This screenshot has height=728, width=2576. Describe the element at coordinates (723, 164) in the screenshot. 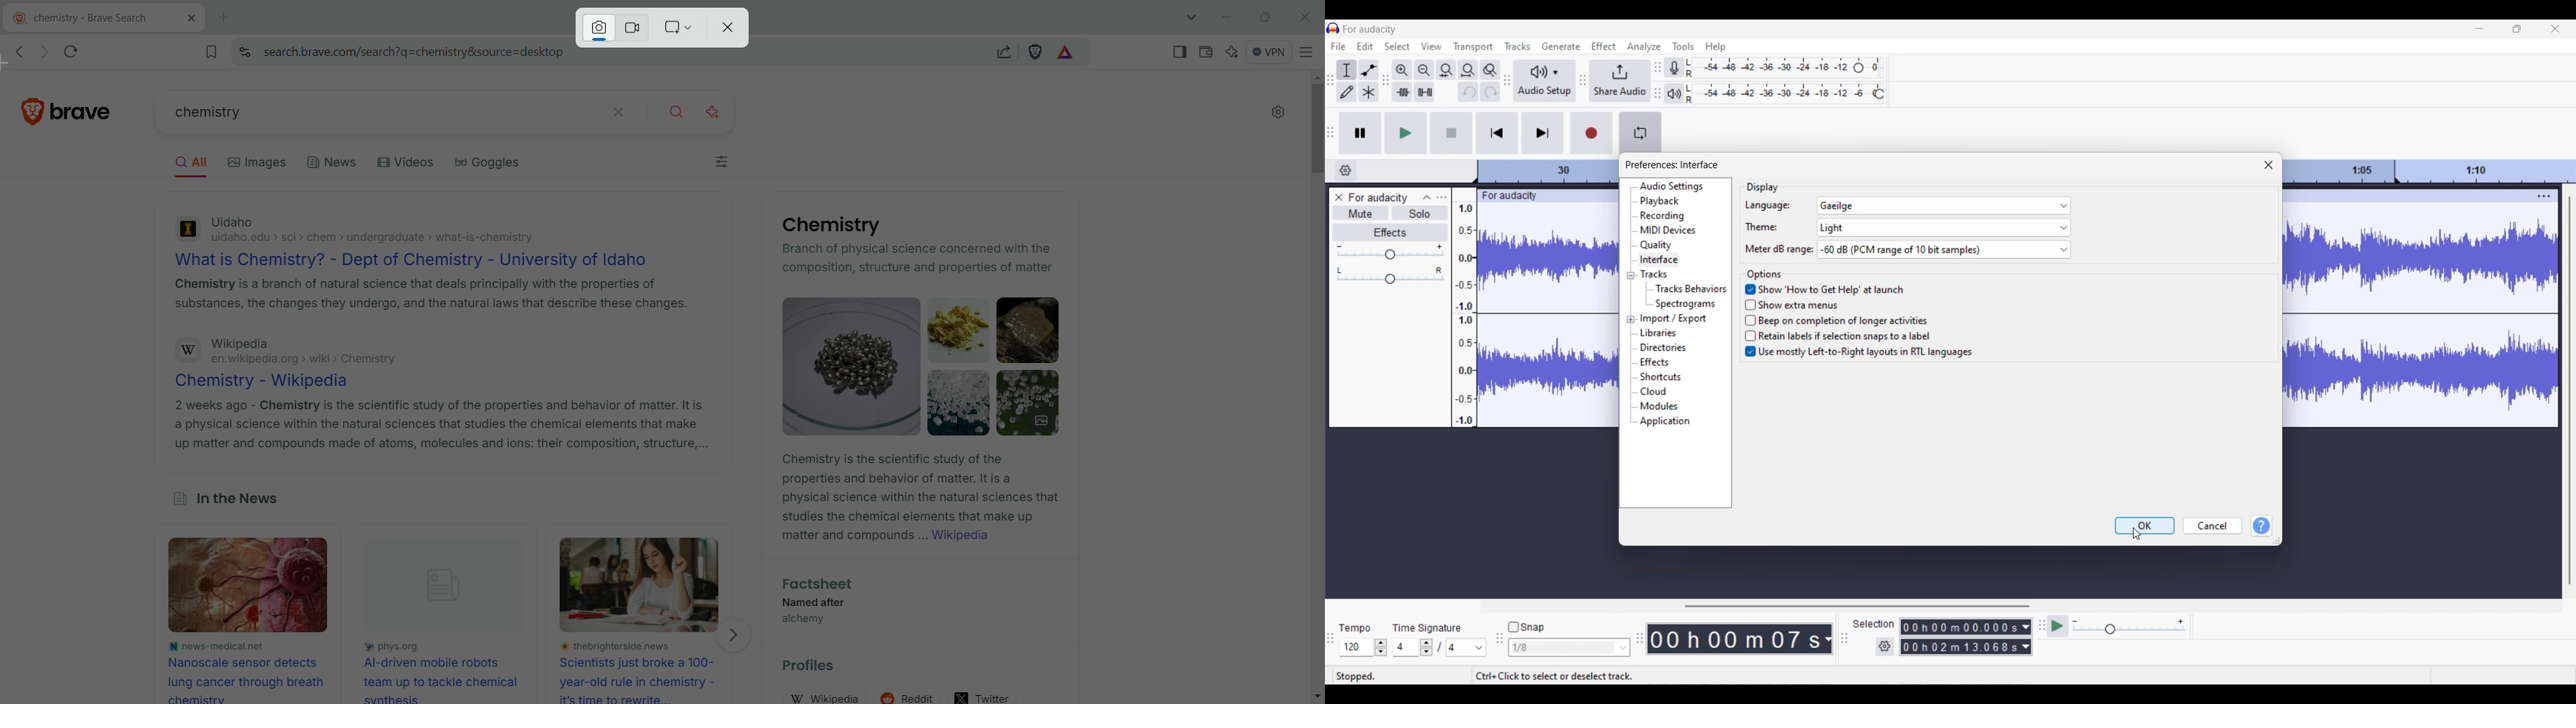

I see `filters` at that location.